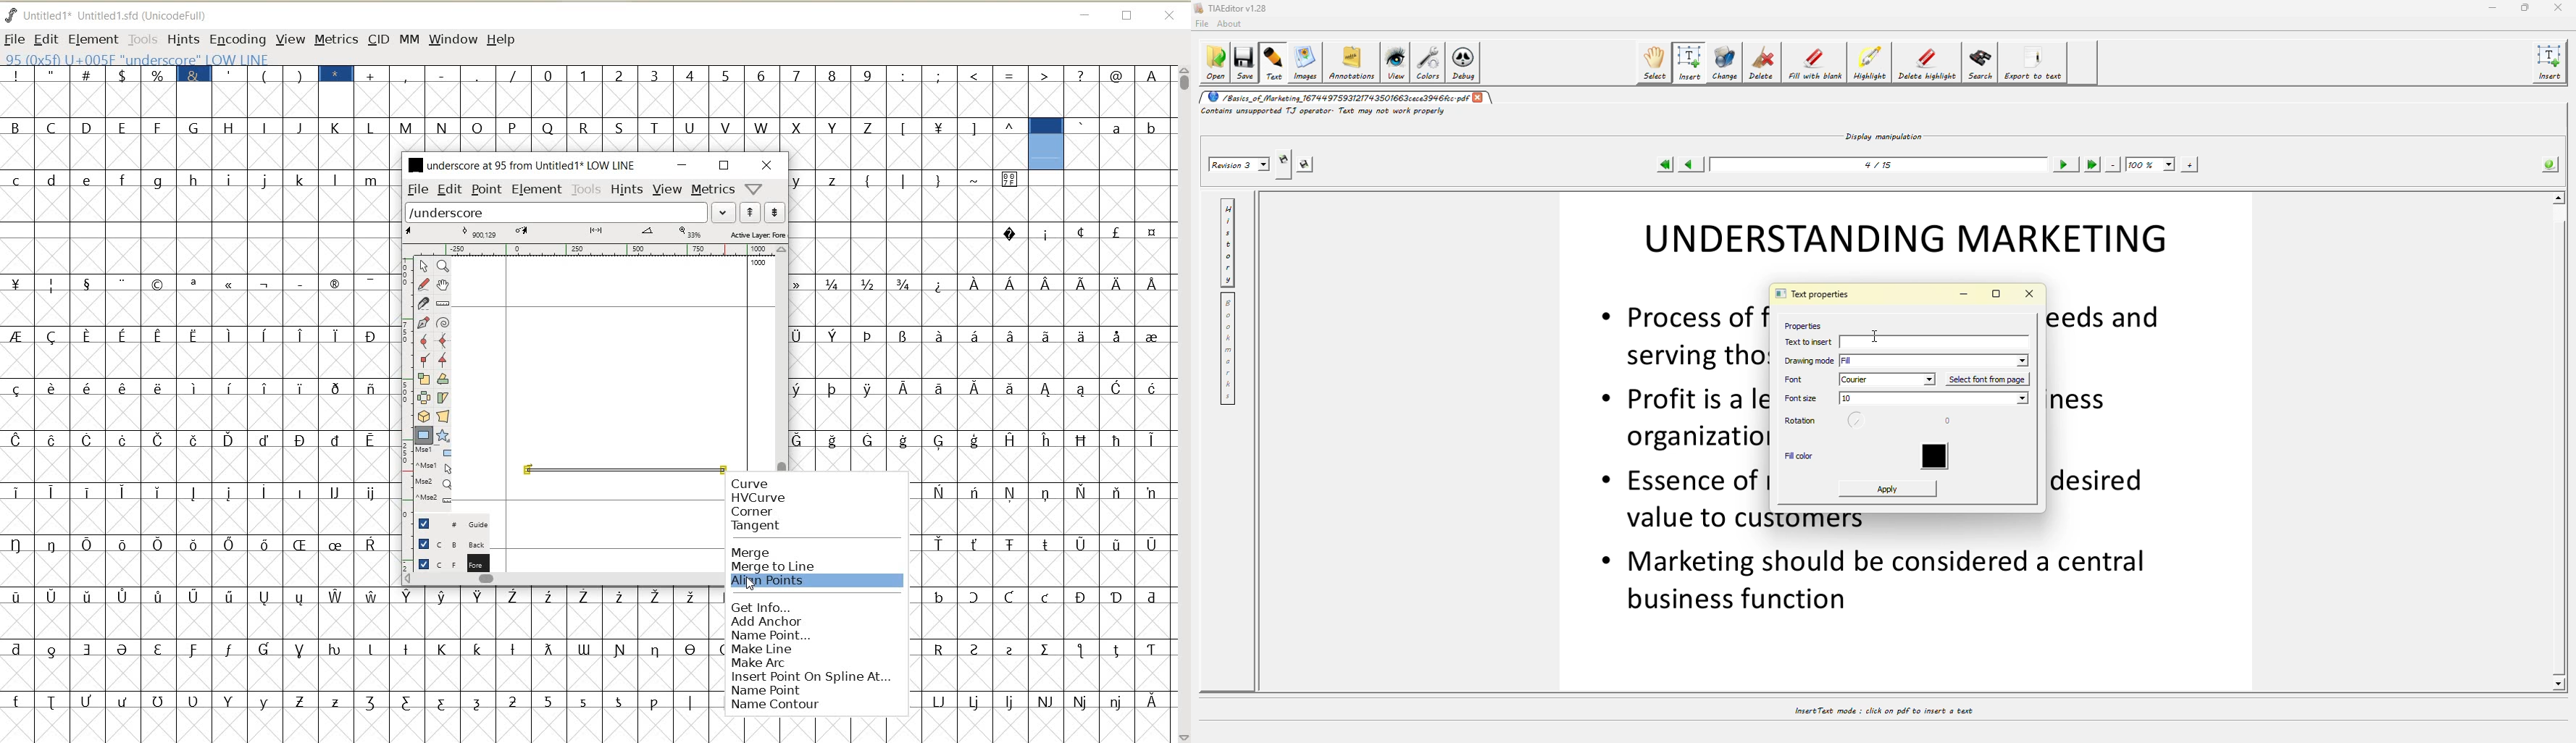  What do you see at coordinates (1800, 457) in the screenshot?
I see `fill color` at bounding box center [1800, 457].